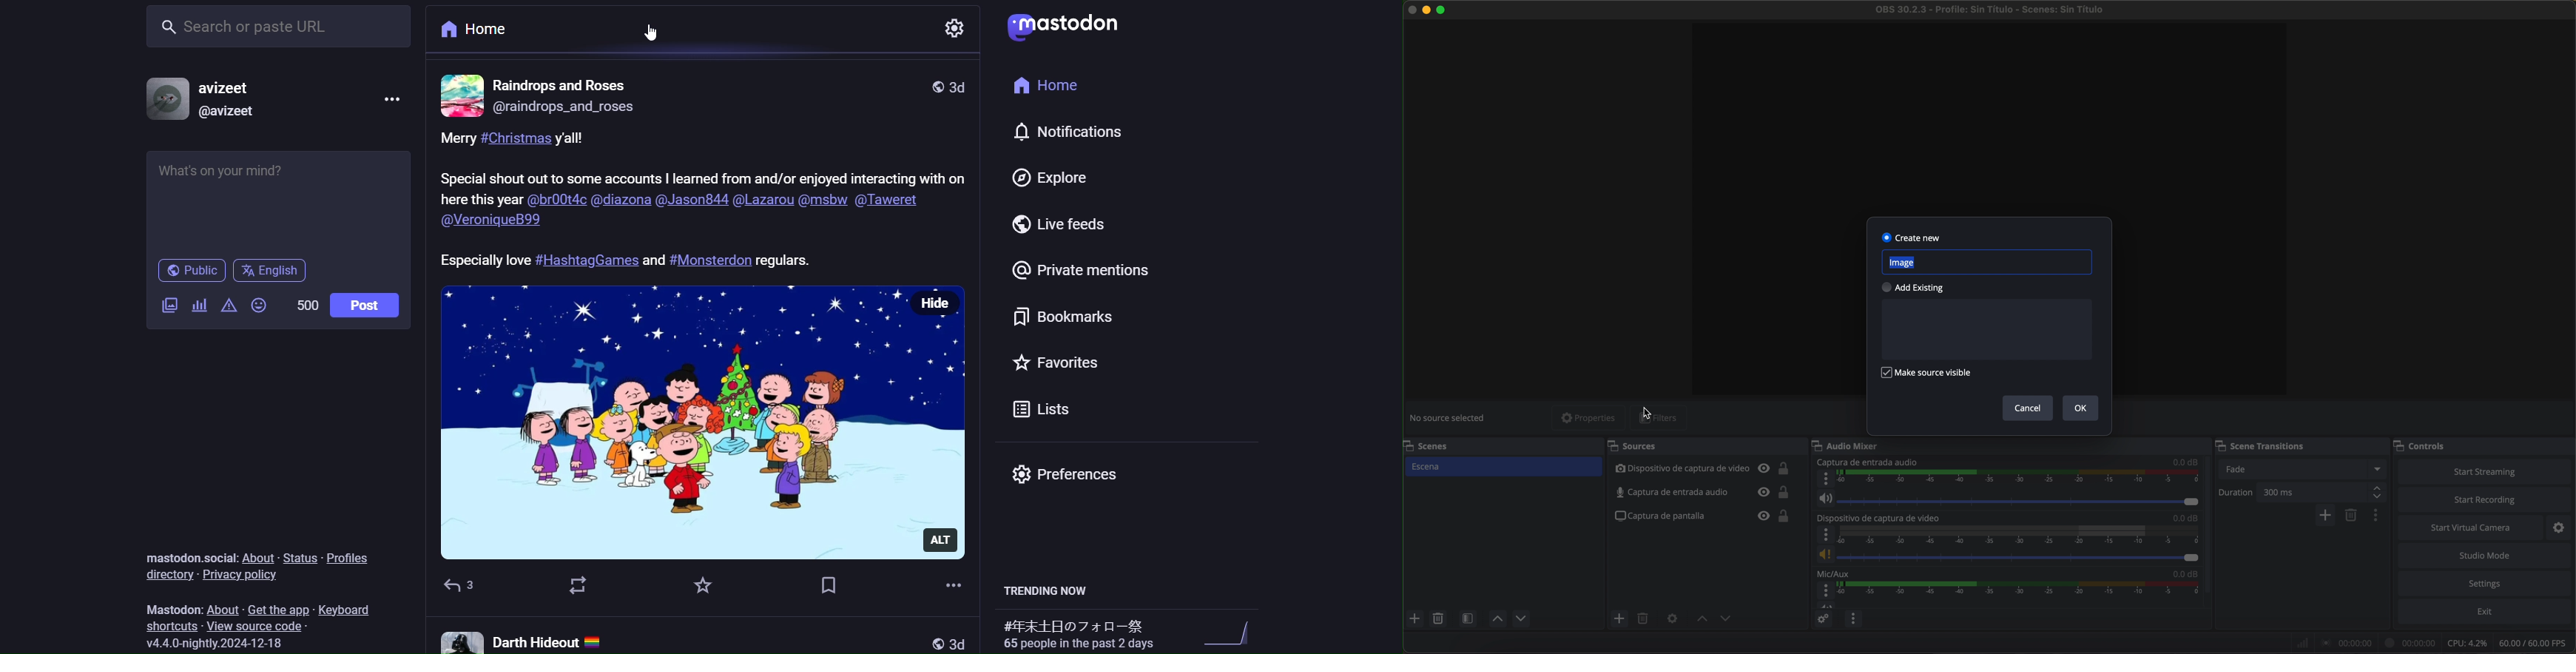 This screenshot has width=2576, height=672. I want to click on start streaming, so click(2482, 471).